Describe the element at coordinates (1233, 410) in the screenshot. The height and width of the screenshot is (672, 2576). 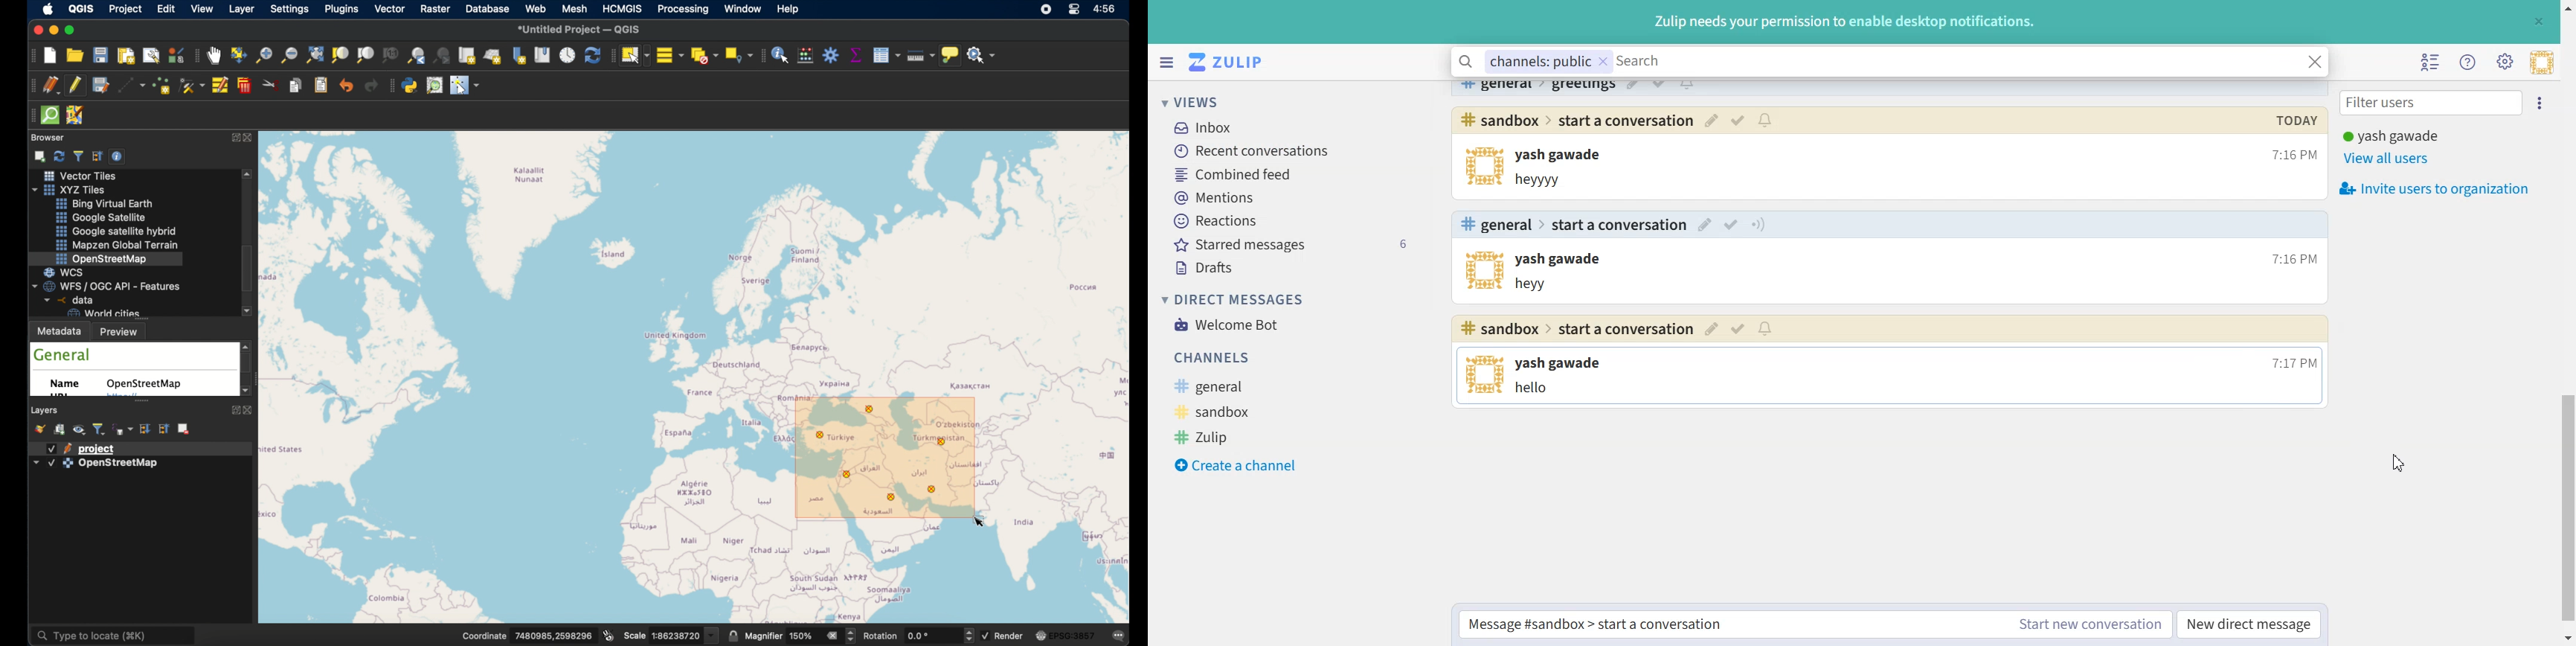
I see `sandbox` at that location.